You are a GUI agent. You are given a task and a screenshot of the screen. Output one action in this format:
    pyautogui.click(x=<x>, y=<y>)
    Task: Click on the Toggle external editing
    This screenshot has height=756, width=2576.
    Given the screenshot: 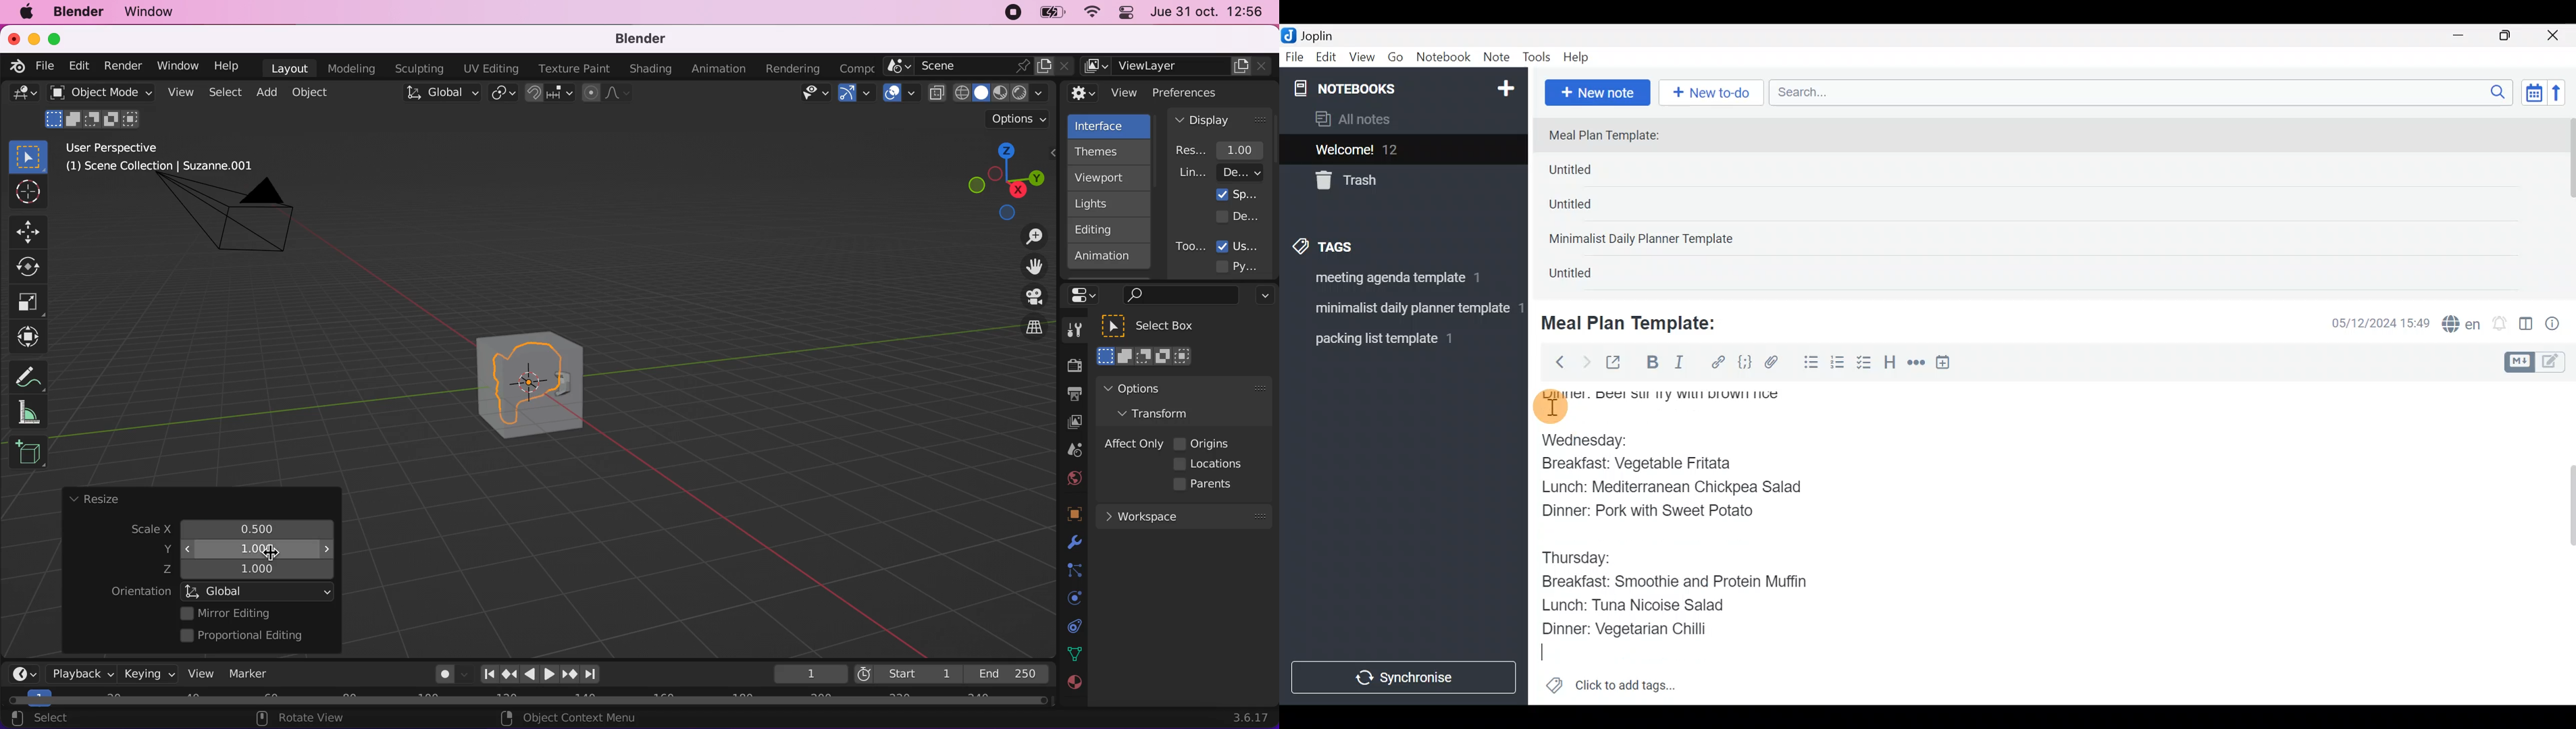 What is the action you would take?
    pyautogui.click(x=1618, y=363)
    